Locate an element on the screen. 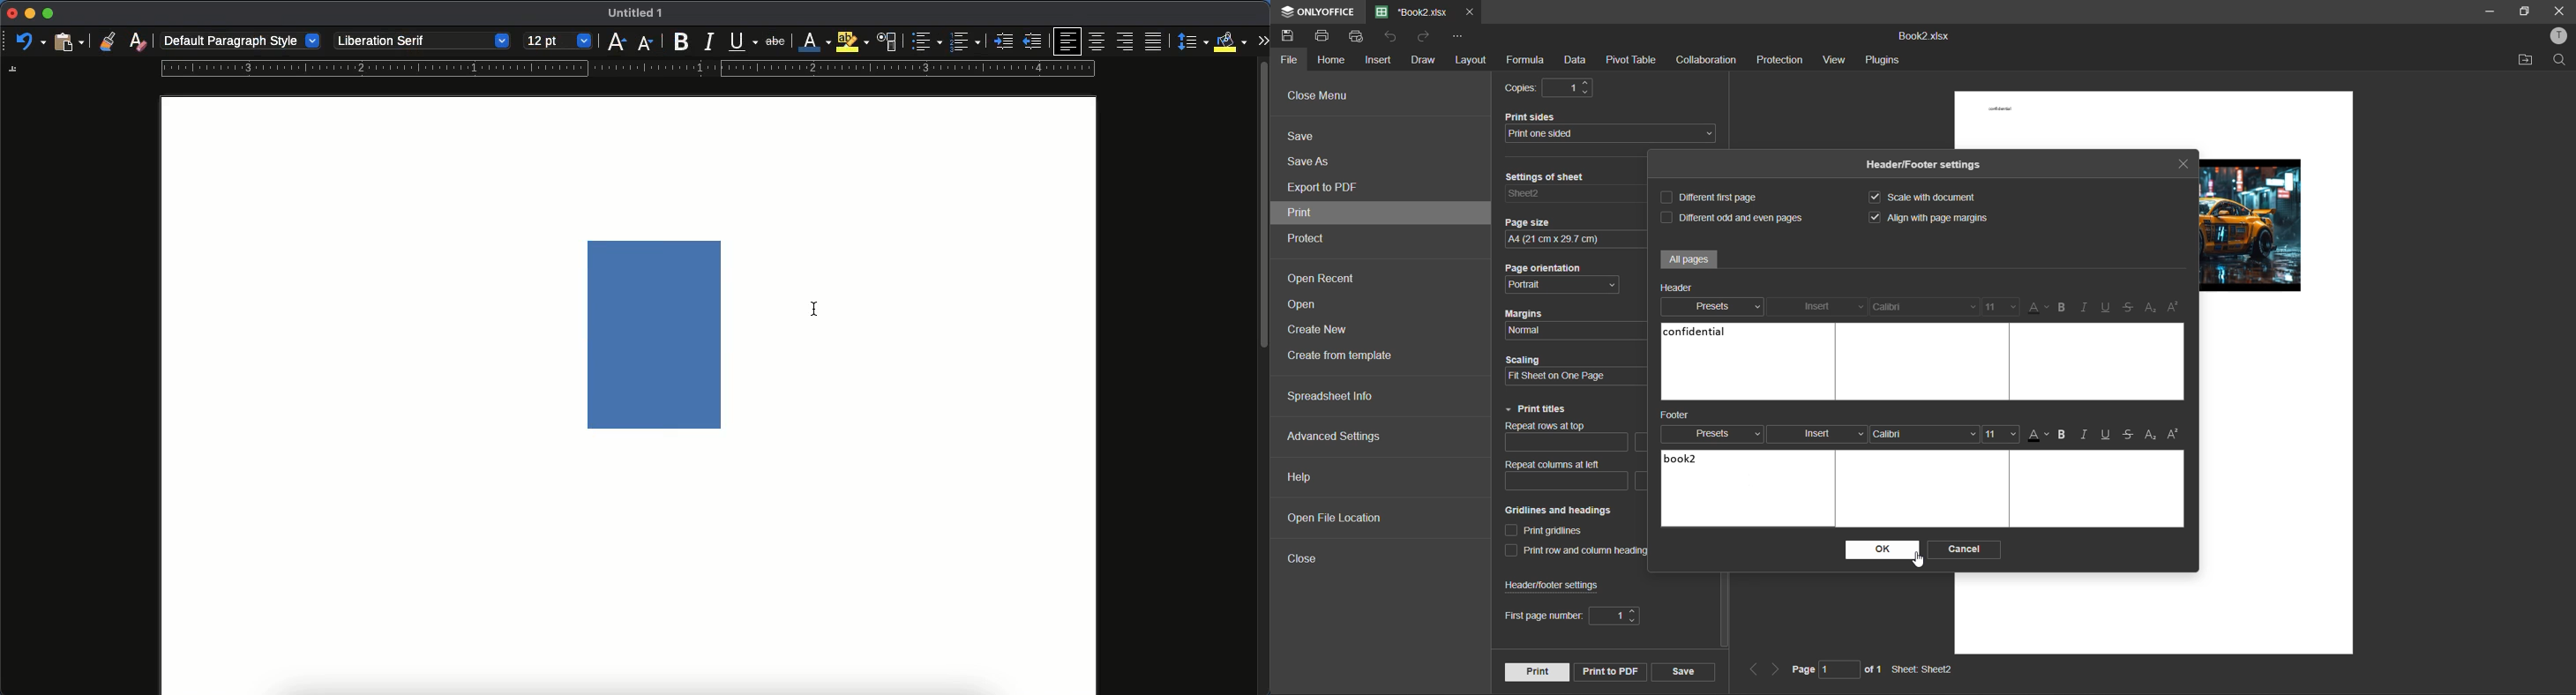 The width and height of the screenshot is (2576, 700). font size is located at coordinates (2002, 307).